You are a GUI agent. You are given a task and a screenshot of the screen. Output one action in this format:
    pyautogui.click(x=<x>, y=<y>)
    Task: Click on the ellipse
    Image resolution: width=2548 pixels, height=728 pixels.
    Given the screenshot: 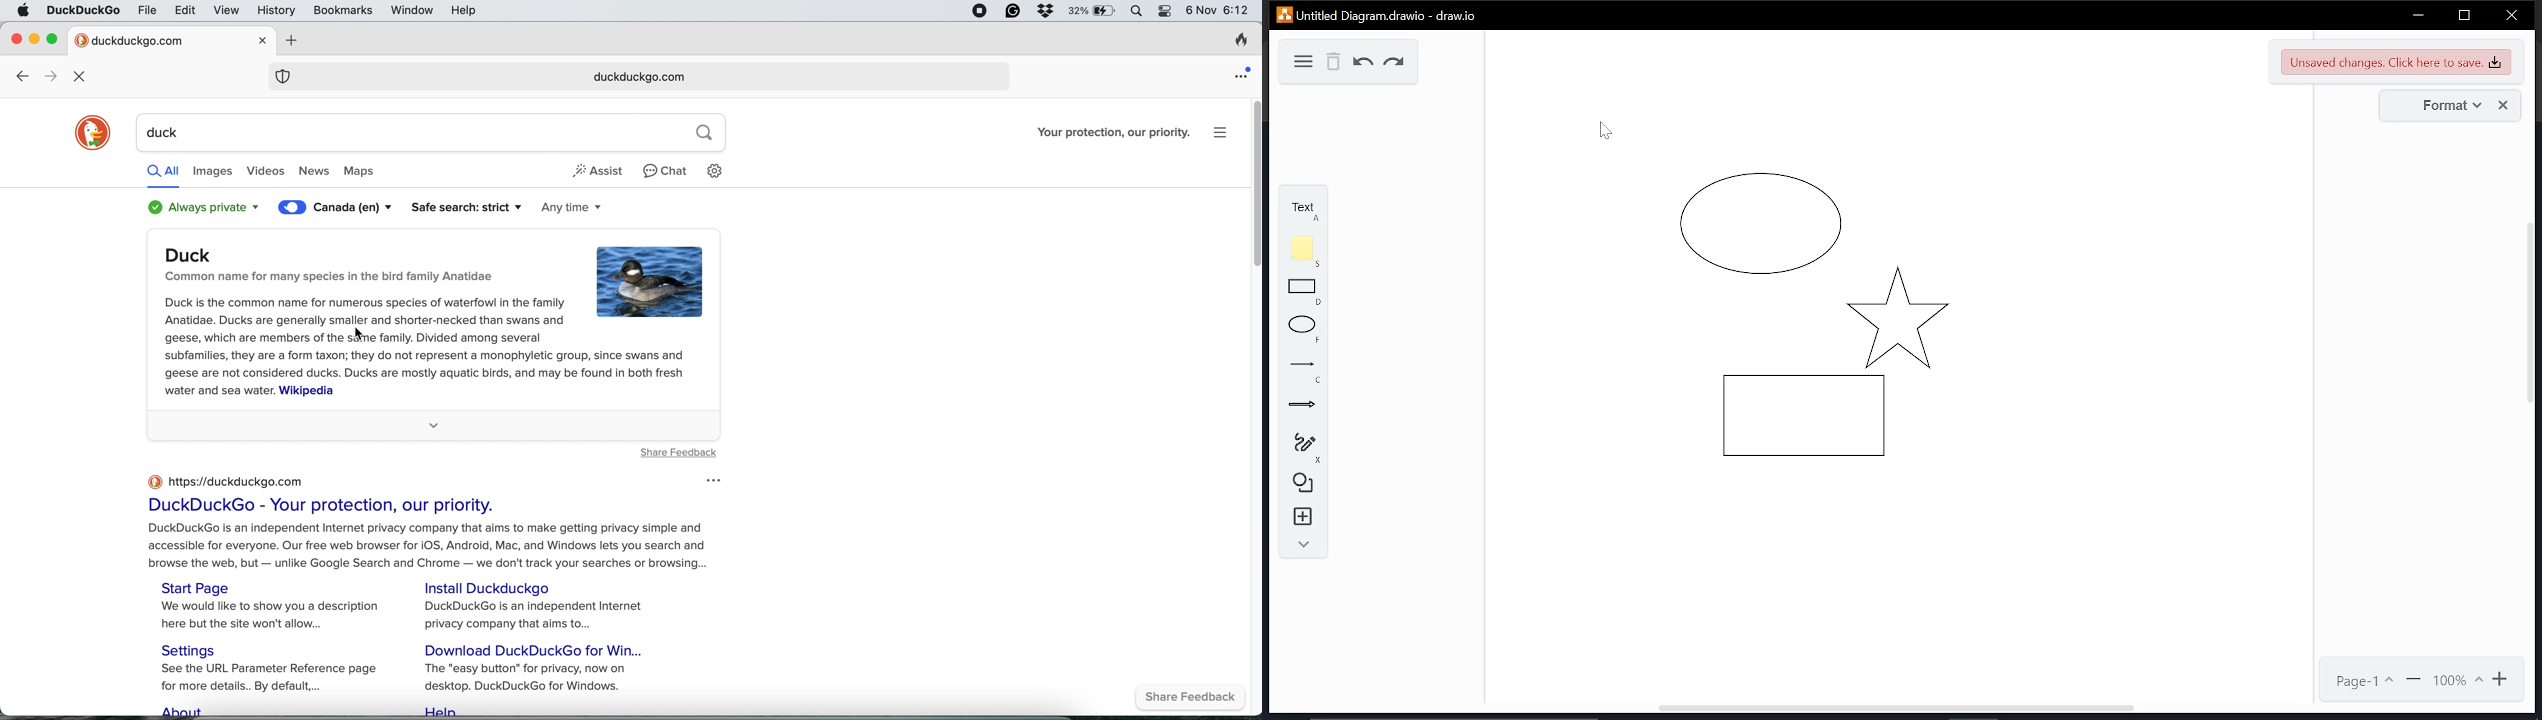 What is the action you would take?
    pyautogui.click(x=1304, y=330)
    